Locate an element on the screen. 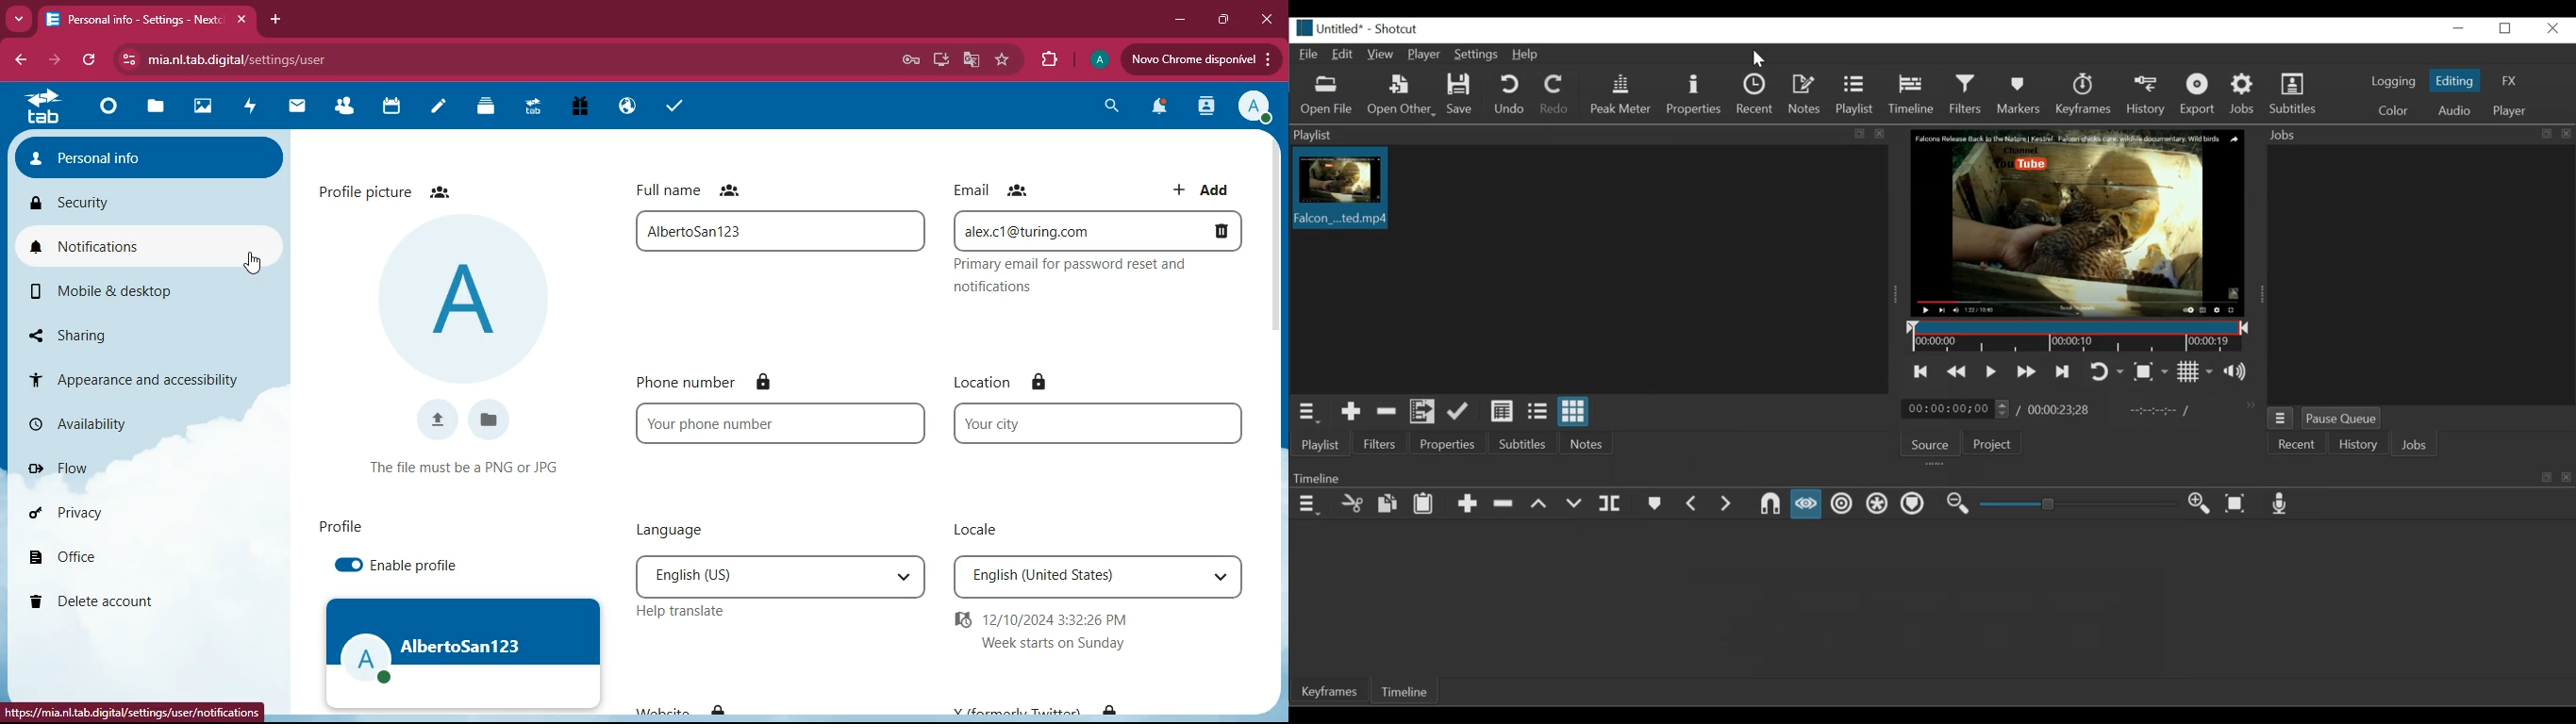 This screenshot has height=728, width=2576. refresh is located at coordinates (91, 58).